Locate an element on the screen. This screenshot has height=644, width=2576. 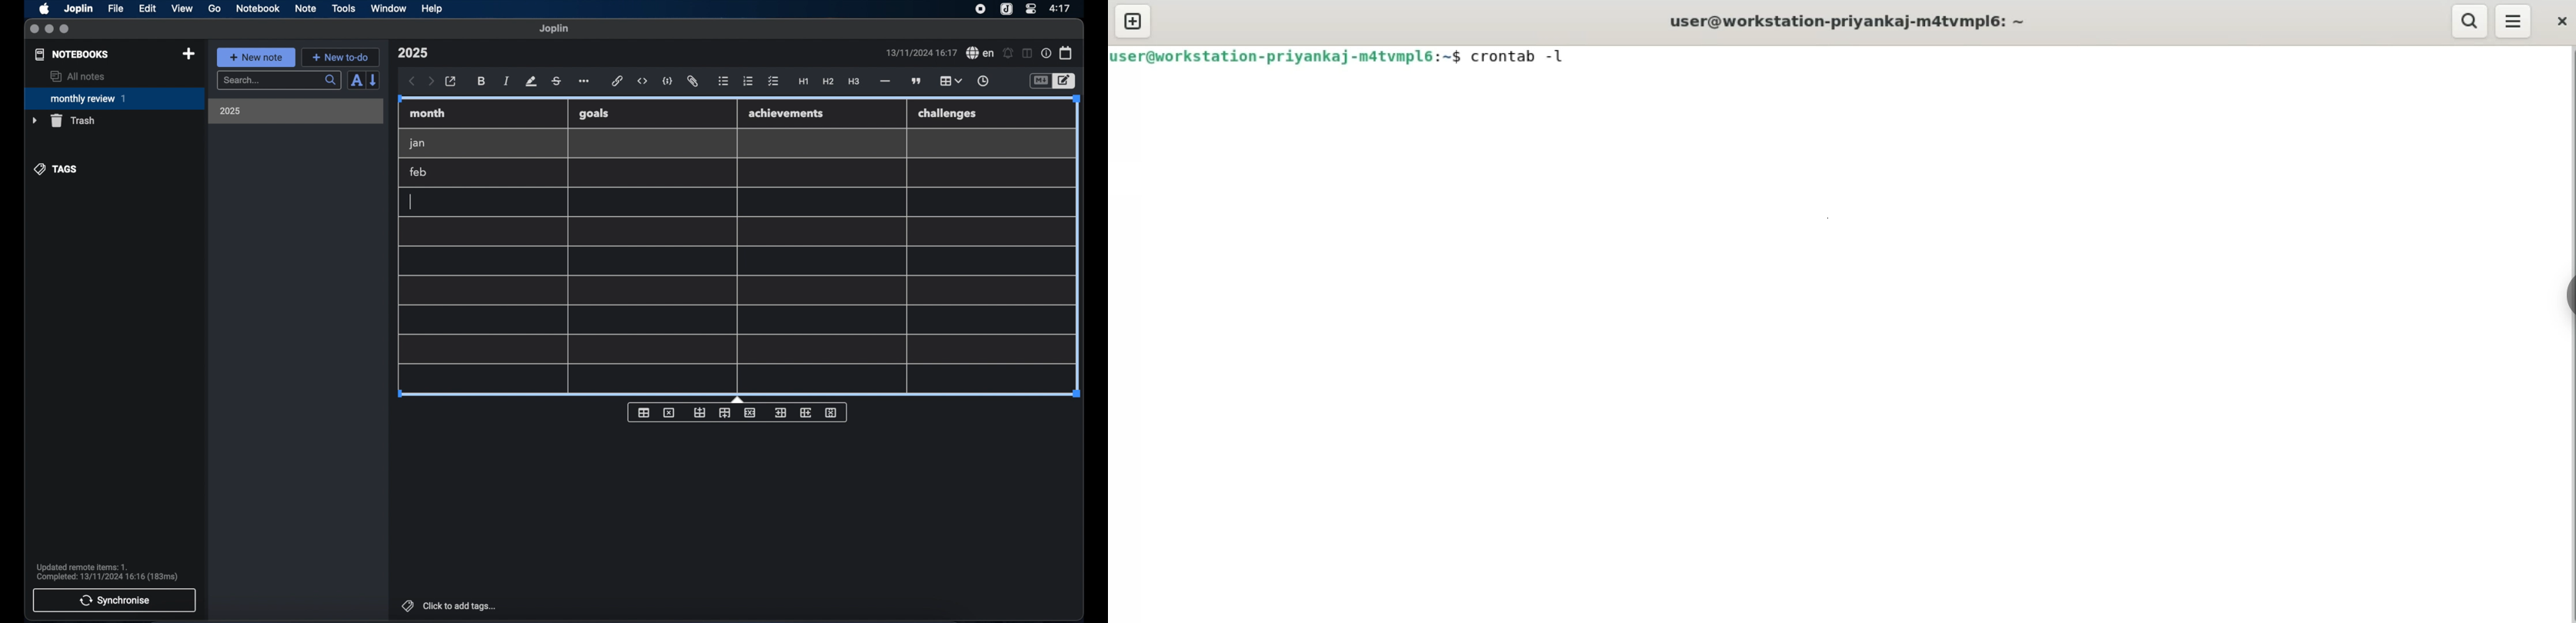
toggle editor is located at coordinates (1040, 81).